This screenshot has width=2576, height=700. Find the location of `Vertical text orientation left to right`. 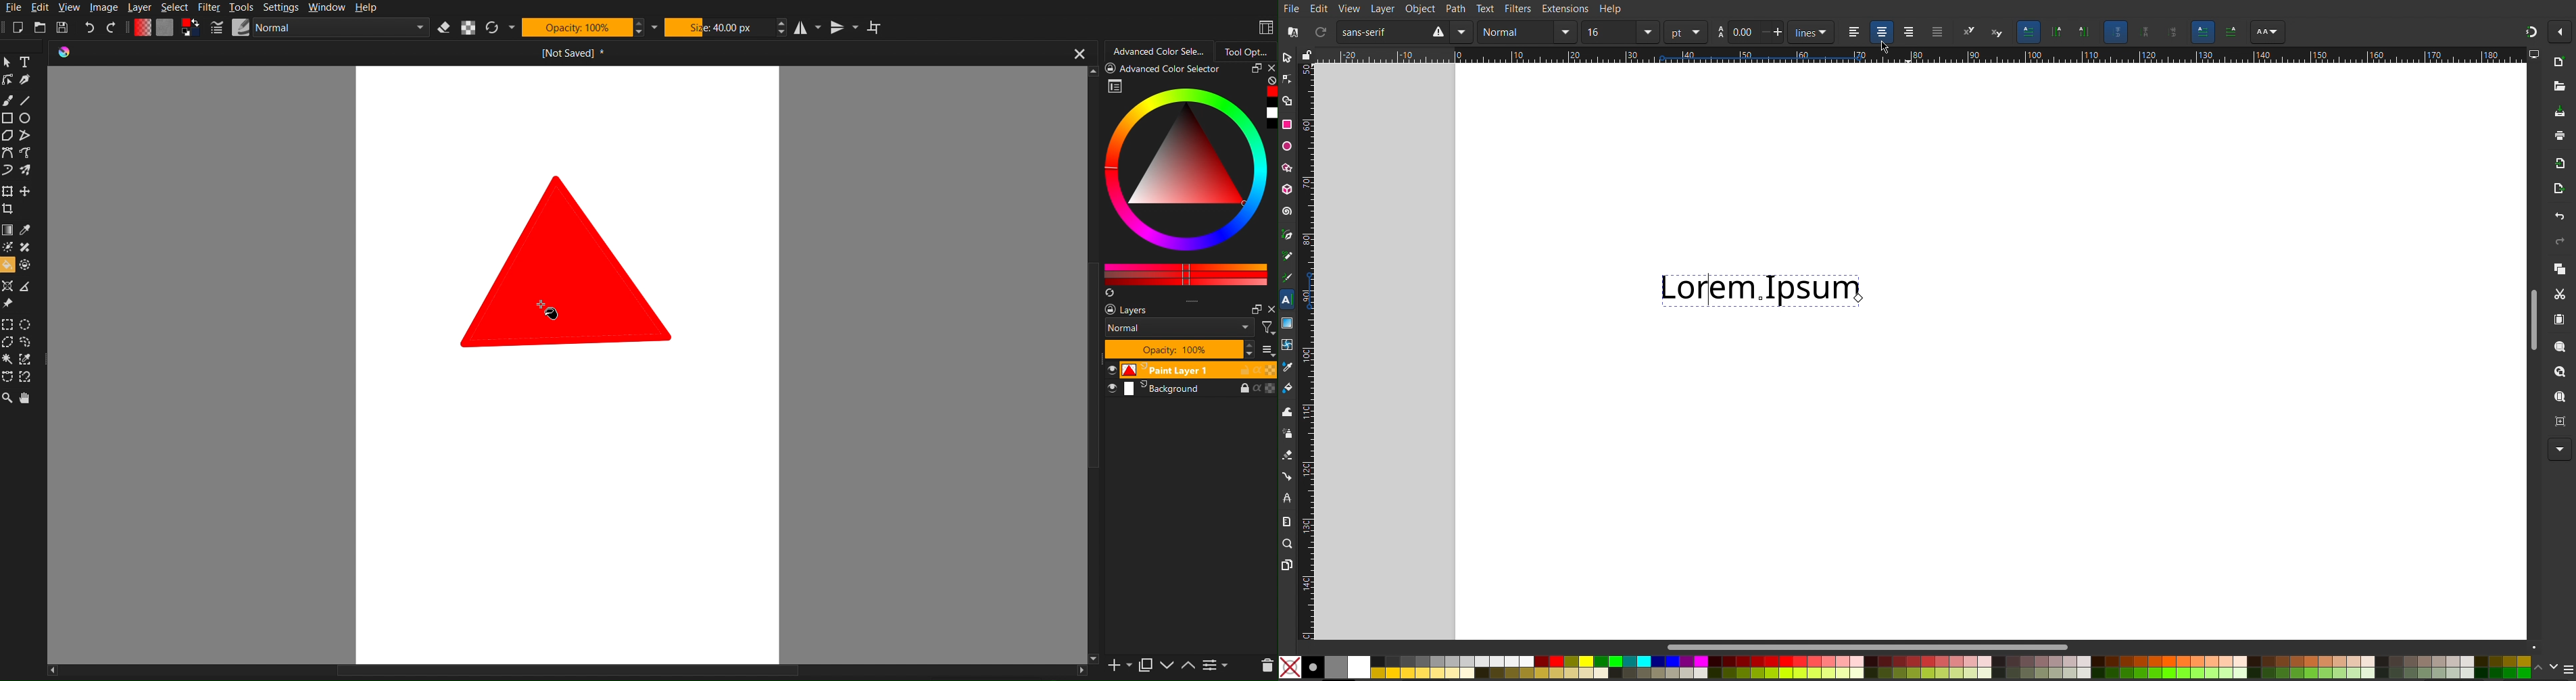

Vertical text orientation left to right is located at coordinates (2083, 32).